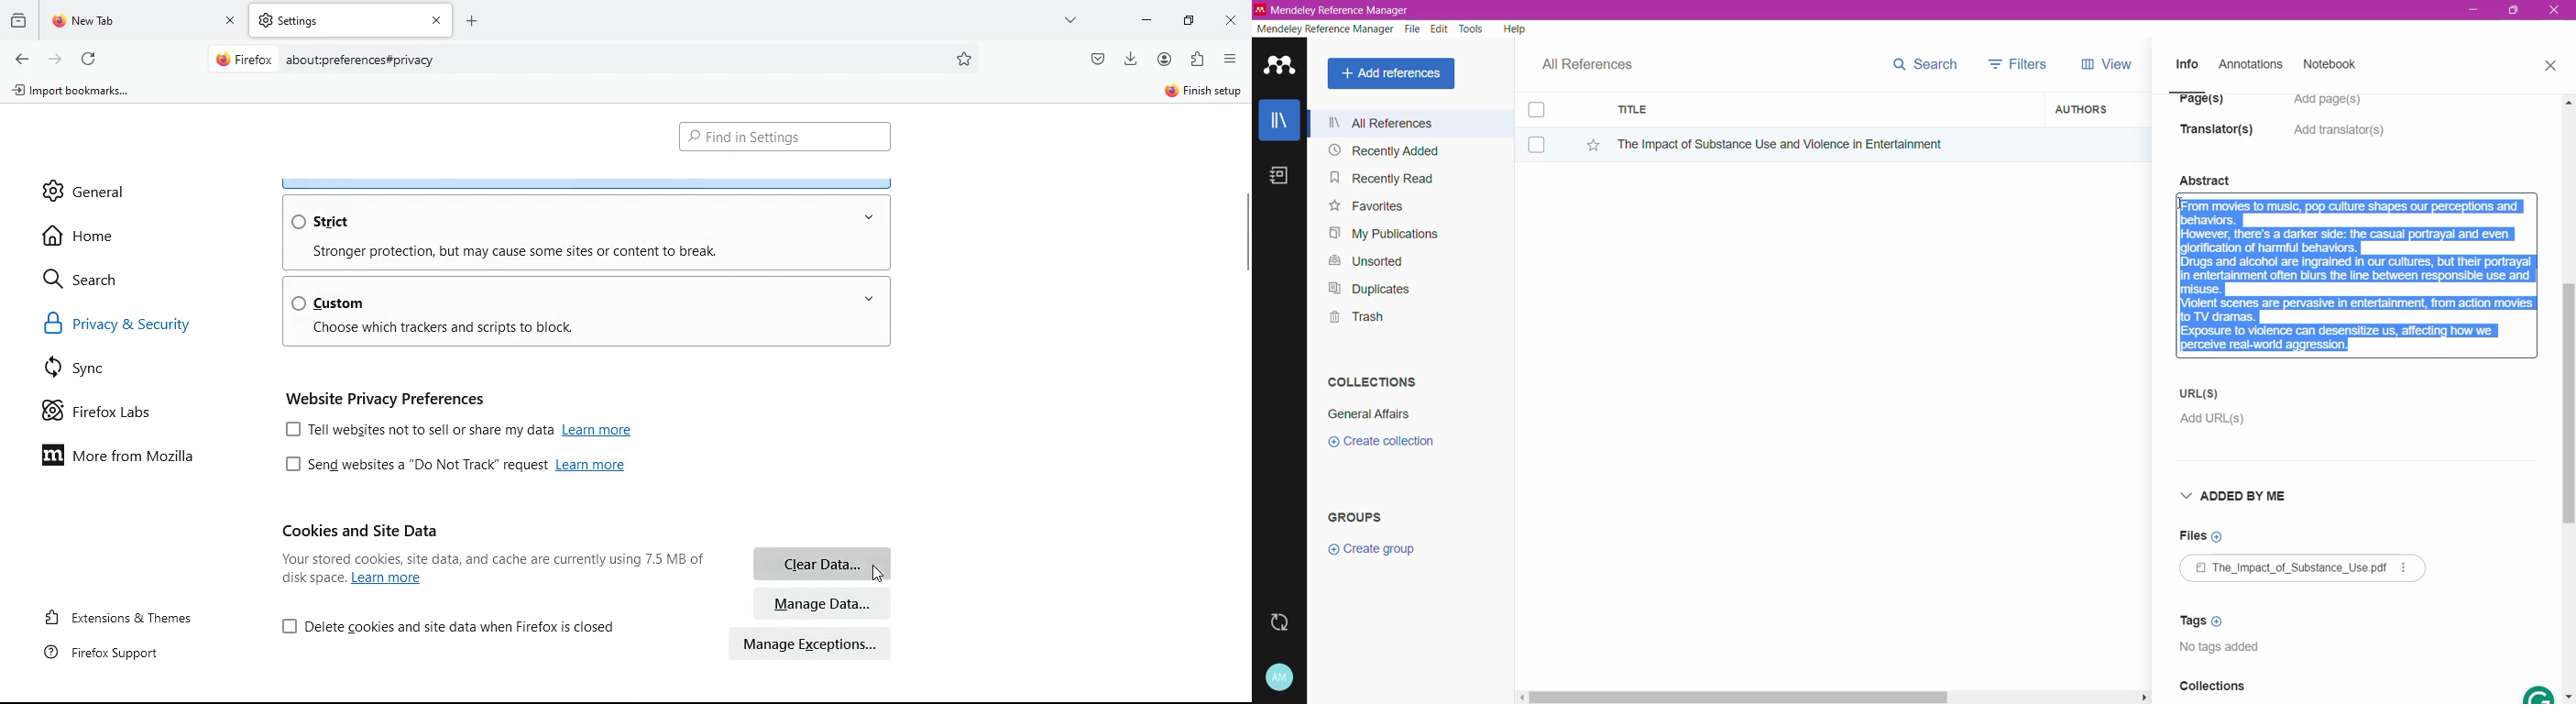 The image size is (2576, 728). I want to click on Close, so click(2550, 63).